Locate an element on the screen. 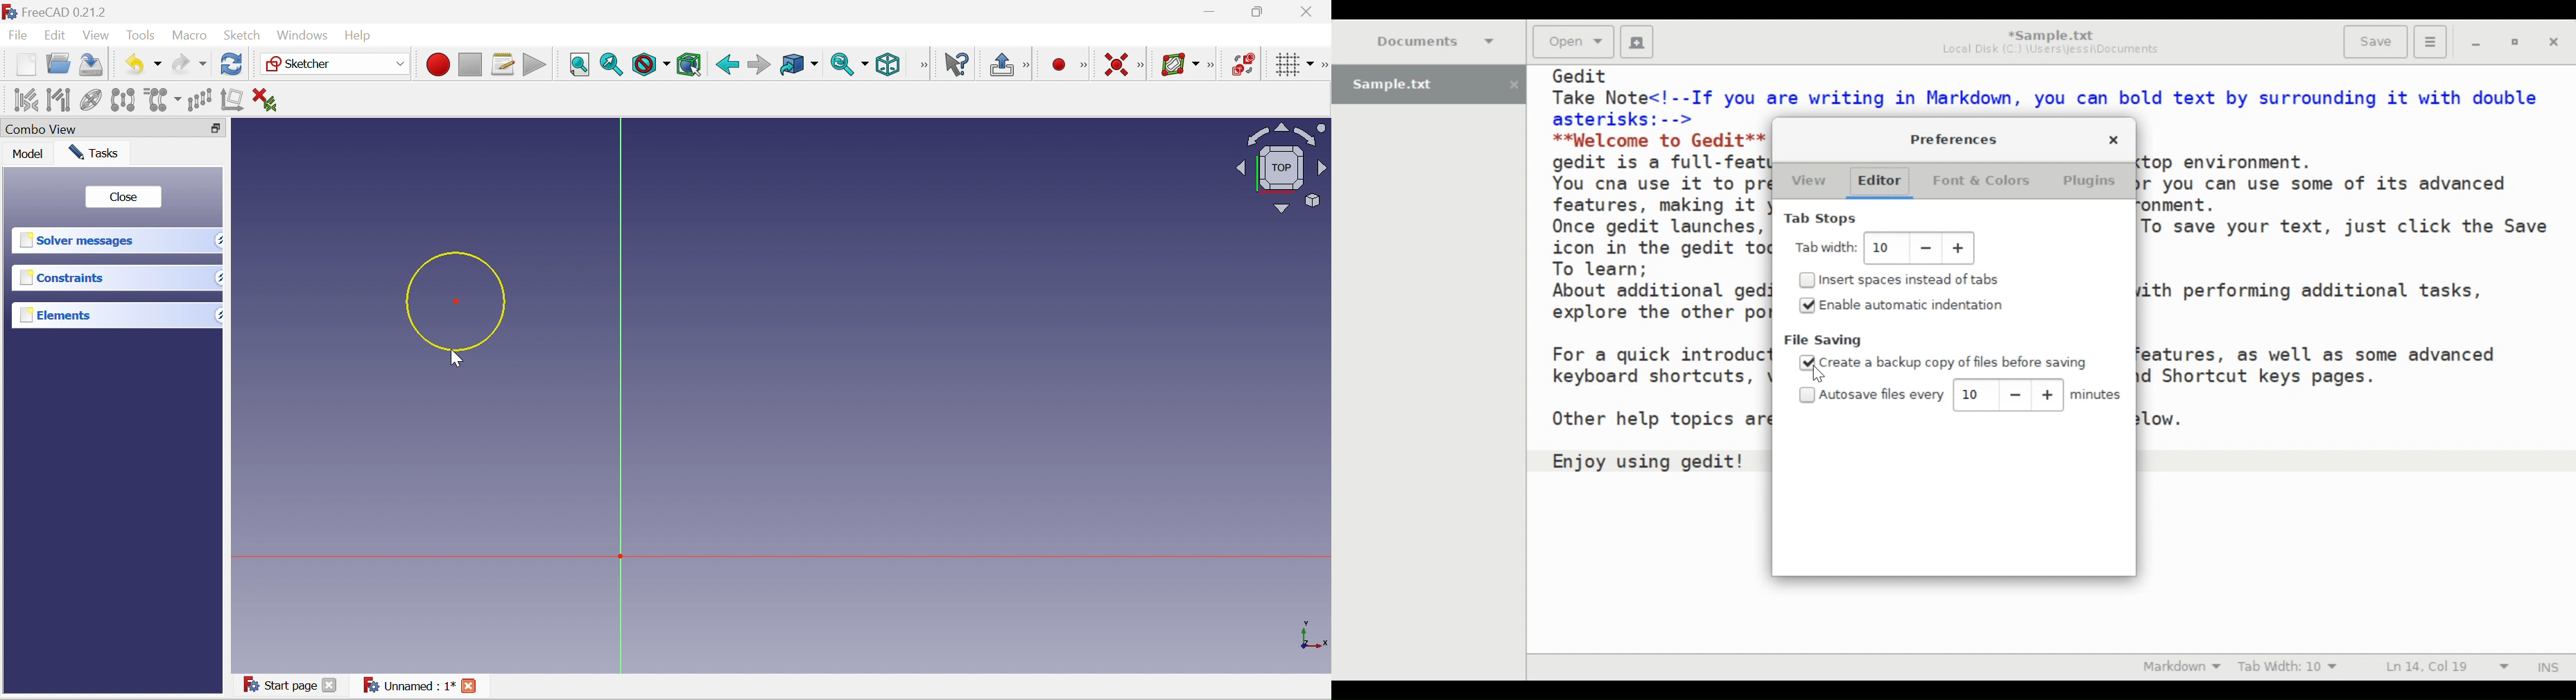  Fit all is located at coordinates (578, 64).